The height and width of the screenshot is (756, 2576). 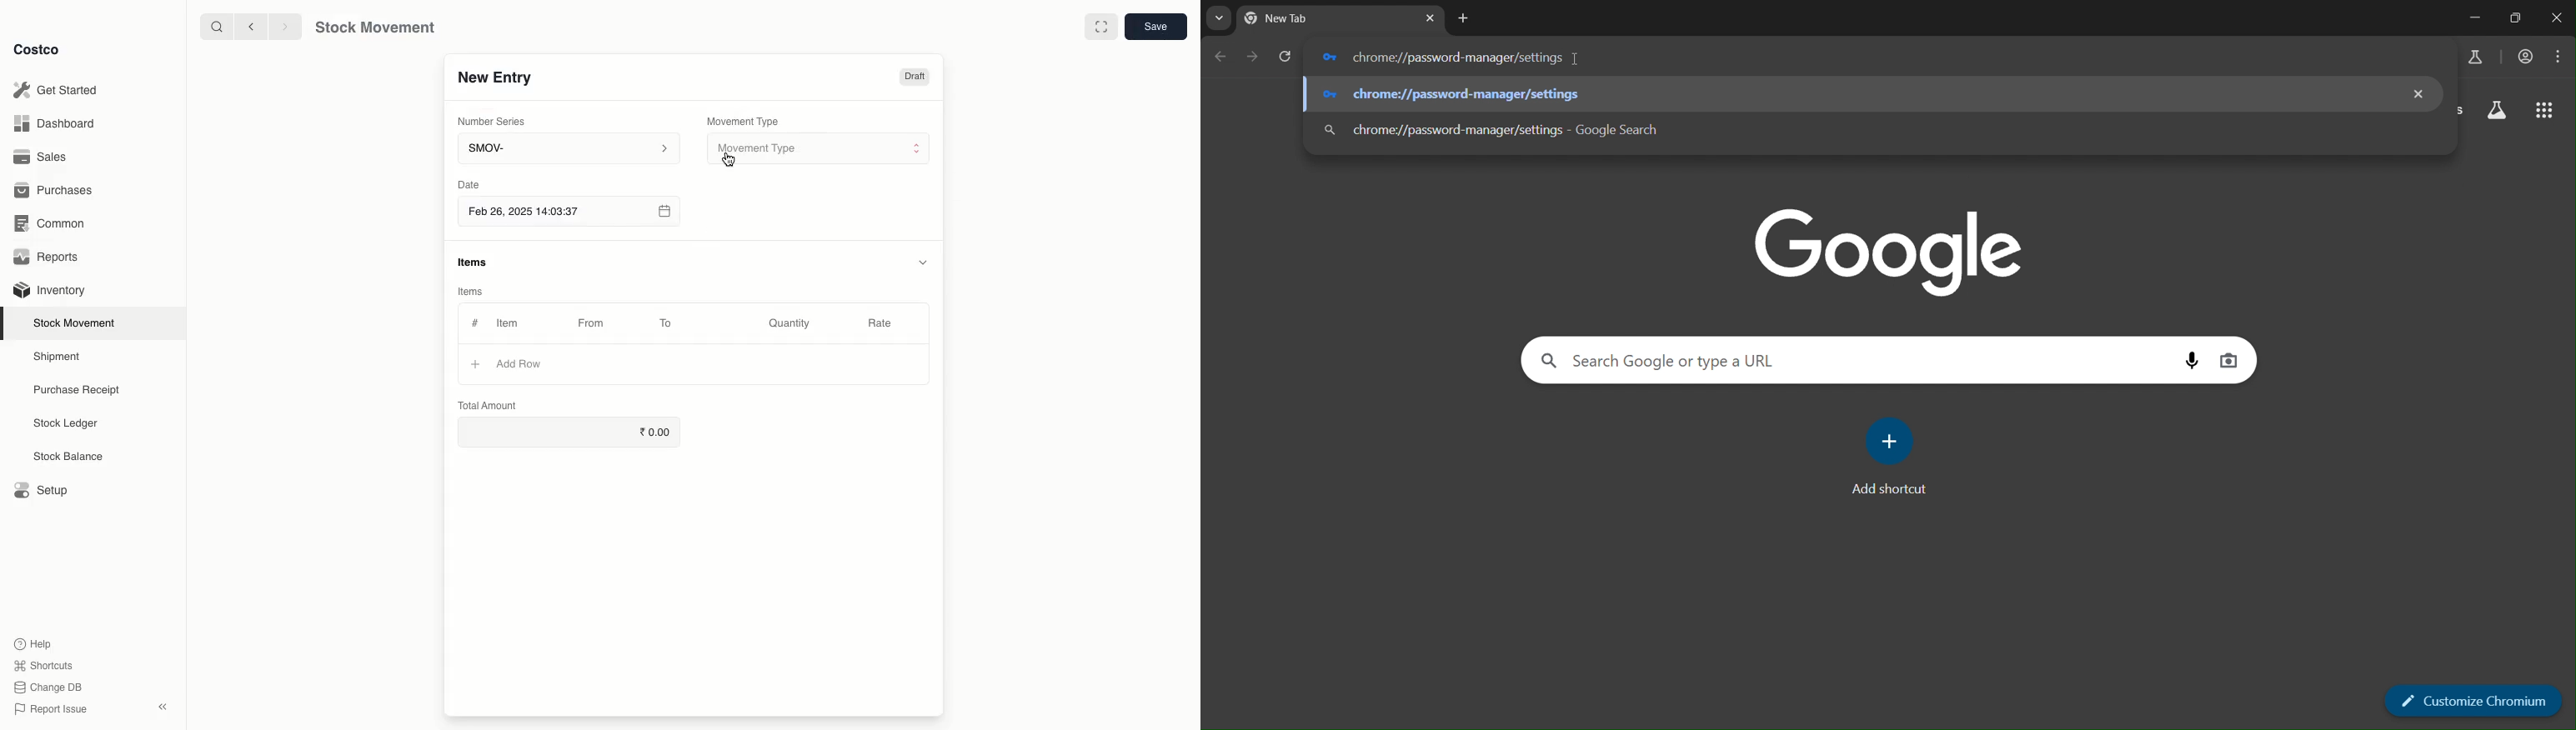 What do you see at coordinates (1155, 26) in the screenshot?
I see `save` at bounding box center [1155, 26].